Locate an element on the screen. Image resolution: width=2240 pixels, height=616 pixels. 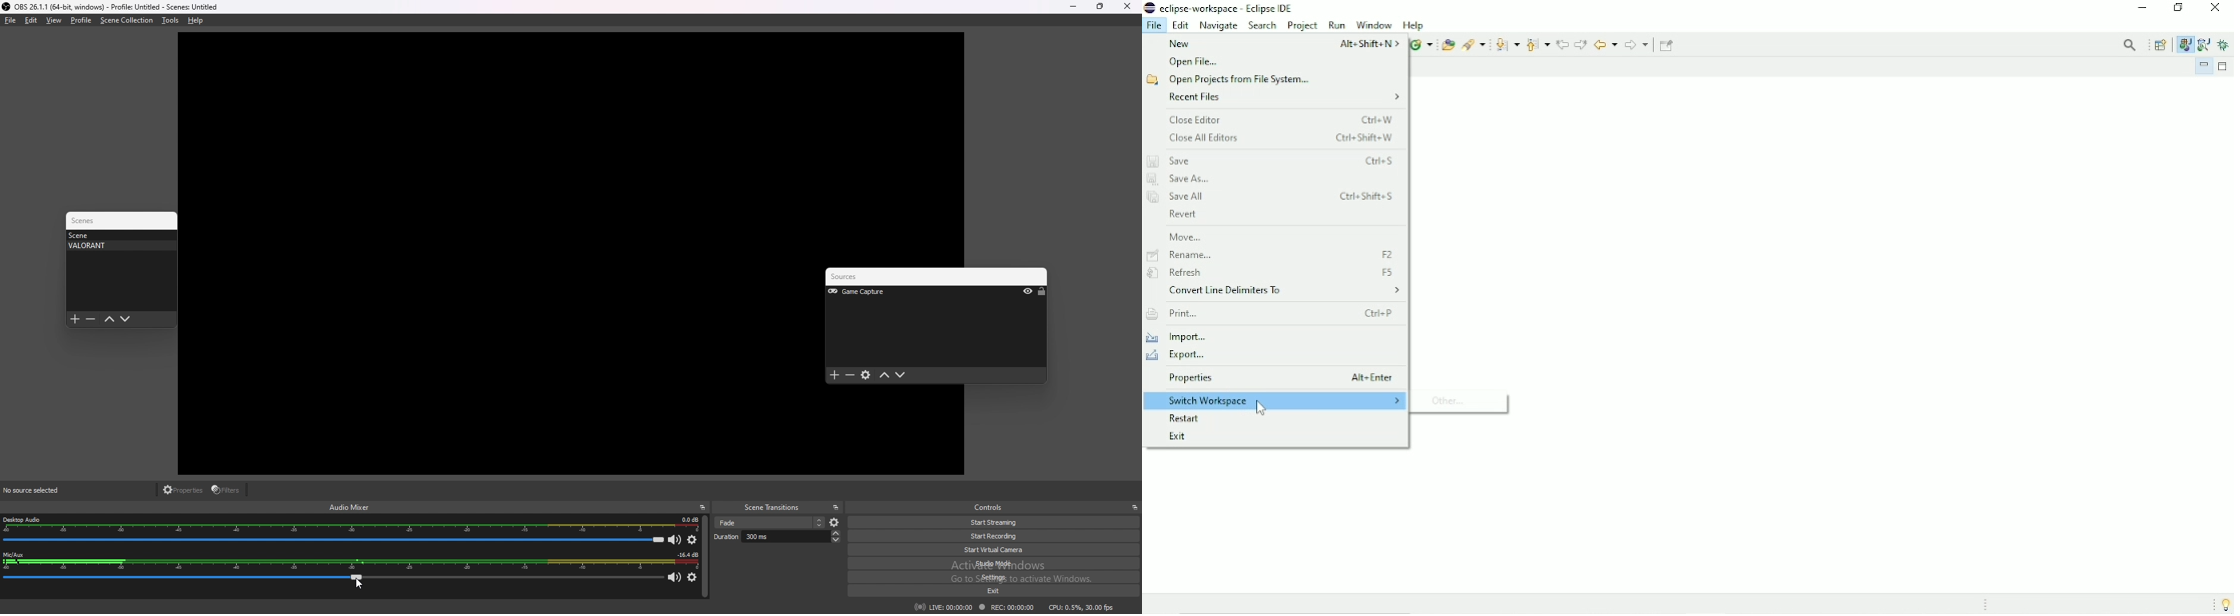
move up is located at coordinates (109, 319).